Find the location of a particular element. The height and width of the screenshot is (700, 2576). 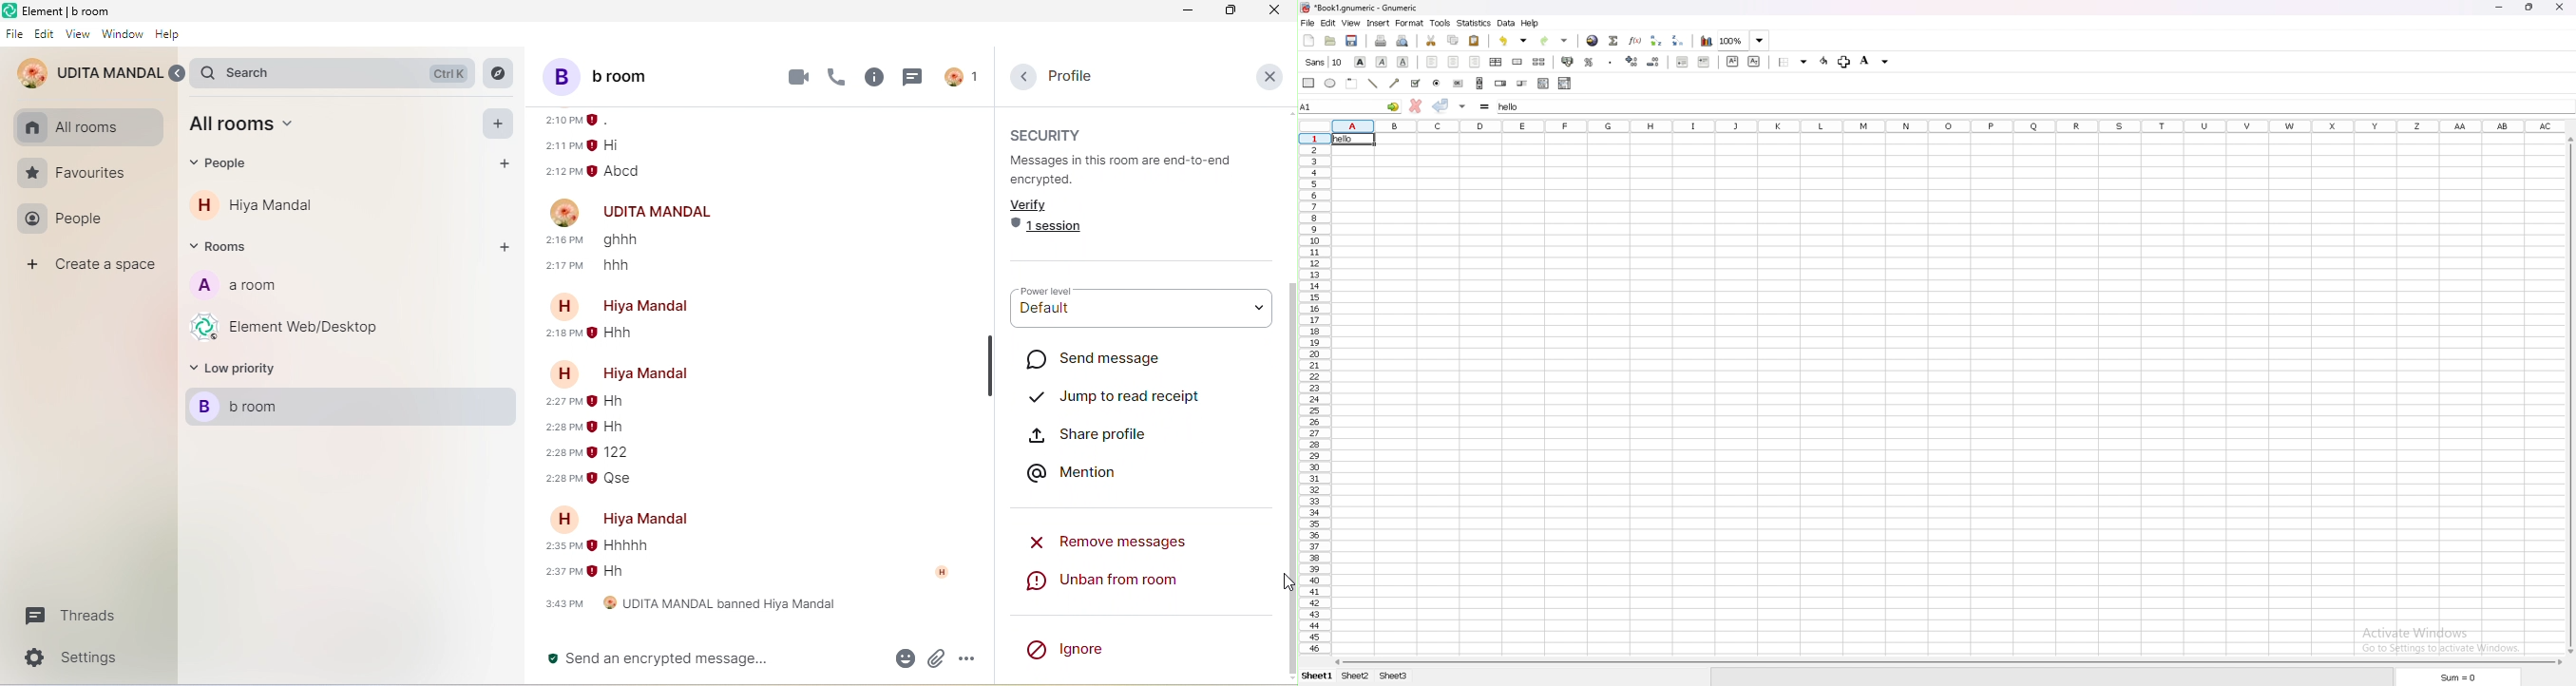

columns is located at coordinates (1948, 125).